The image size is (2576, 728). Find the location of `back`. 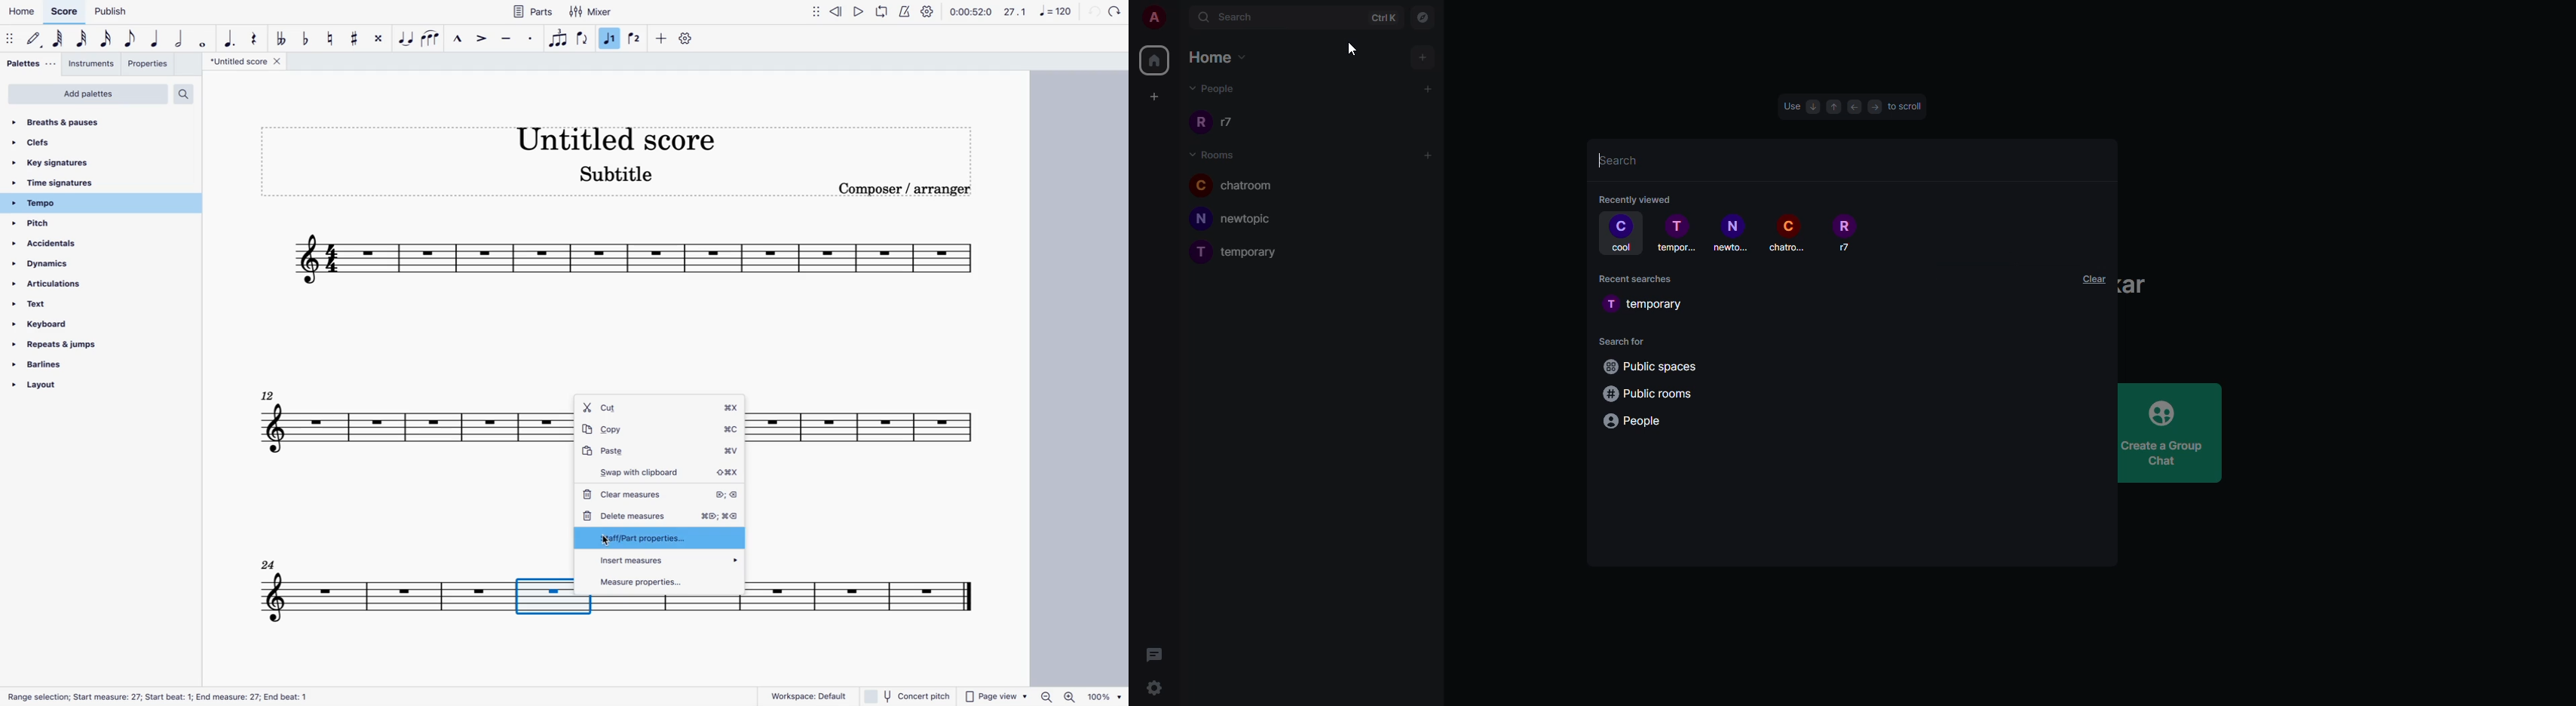

back is located at coordinates (1093, 12).